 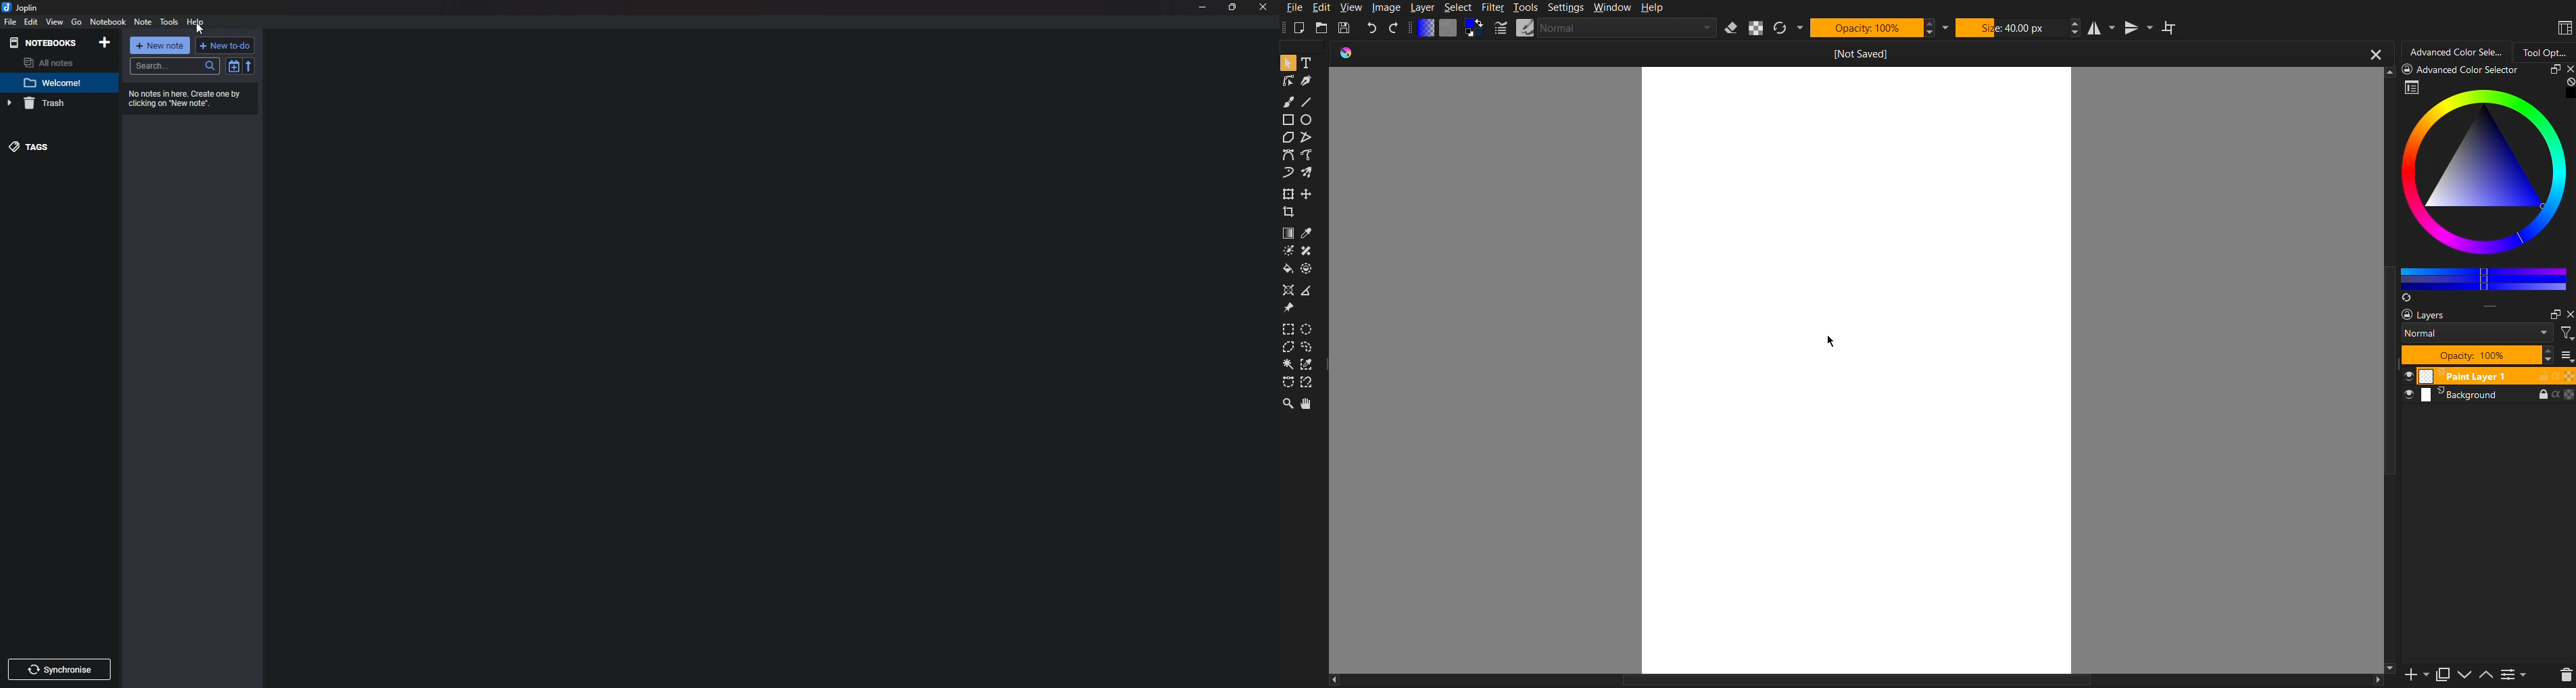 What do you see at coordinates (105, 43) in the screenshot?
I see `Add notebooks` at bounding box center [105, 43].